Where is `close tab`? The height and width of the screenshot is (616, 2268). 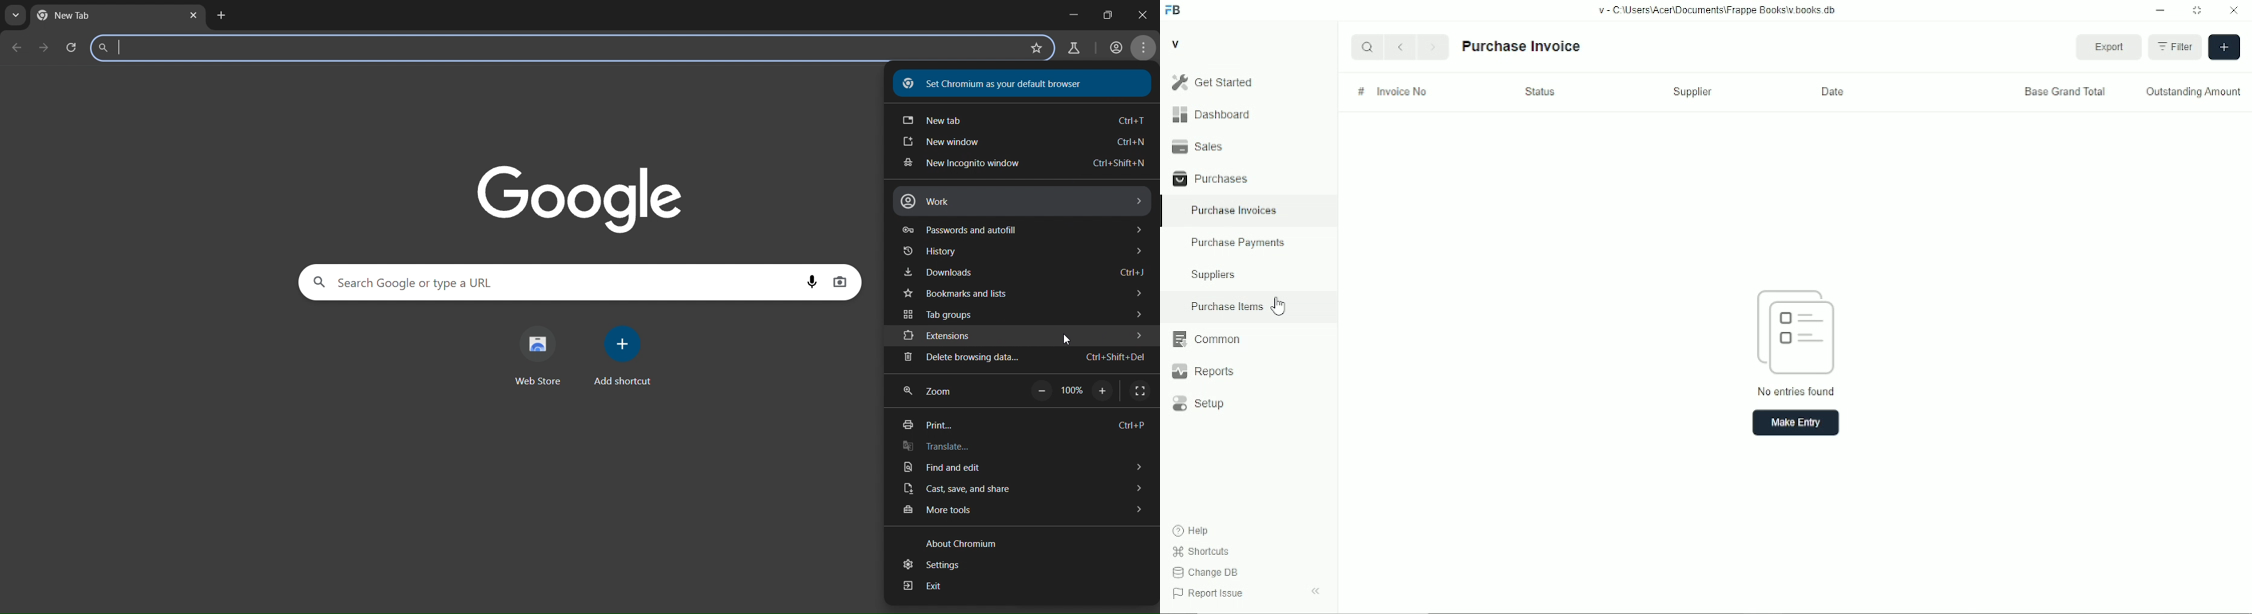 close tab is located at coordinates (193, 16).